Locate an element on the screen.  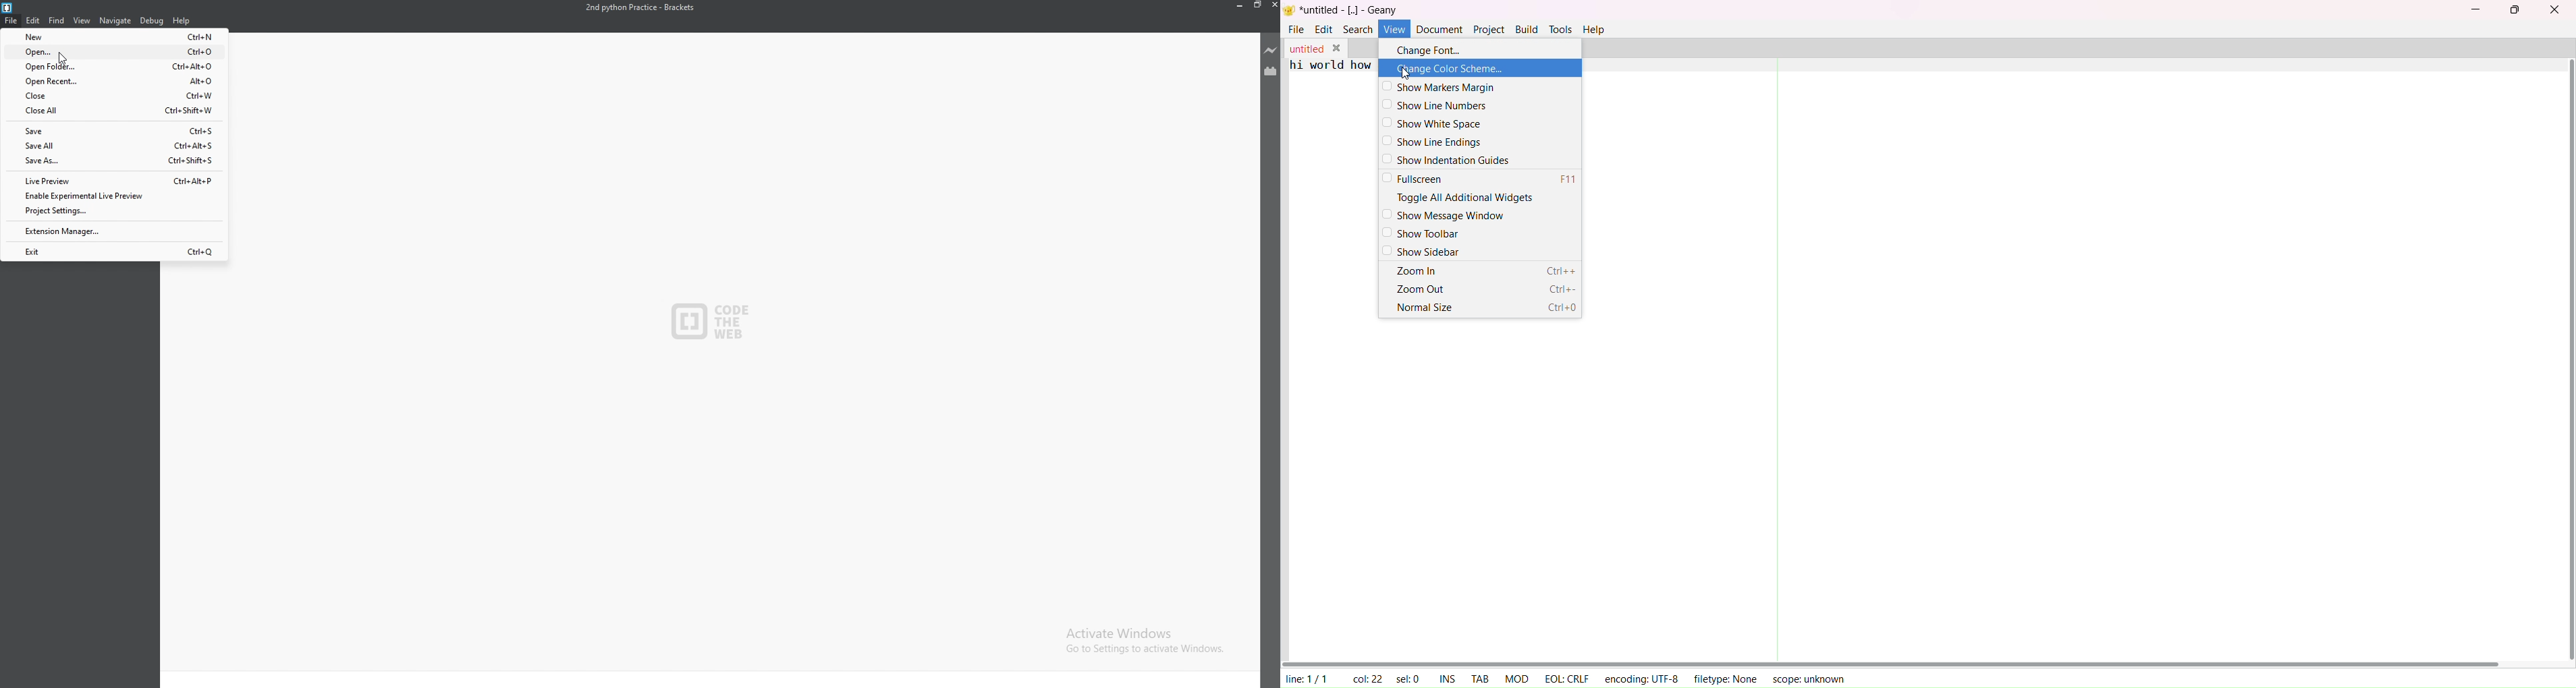
open folder is located at coordinates (113, 67).